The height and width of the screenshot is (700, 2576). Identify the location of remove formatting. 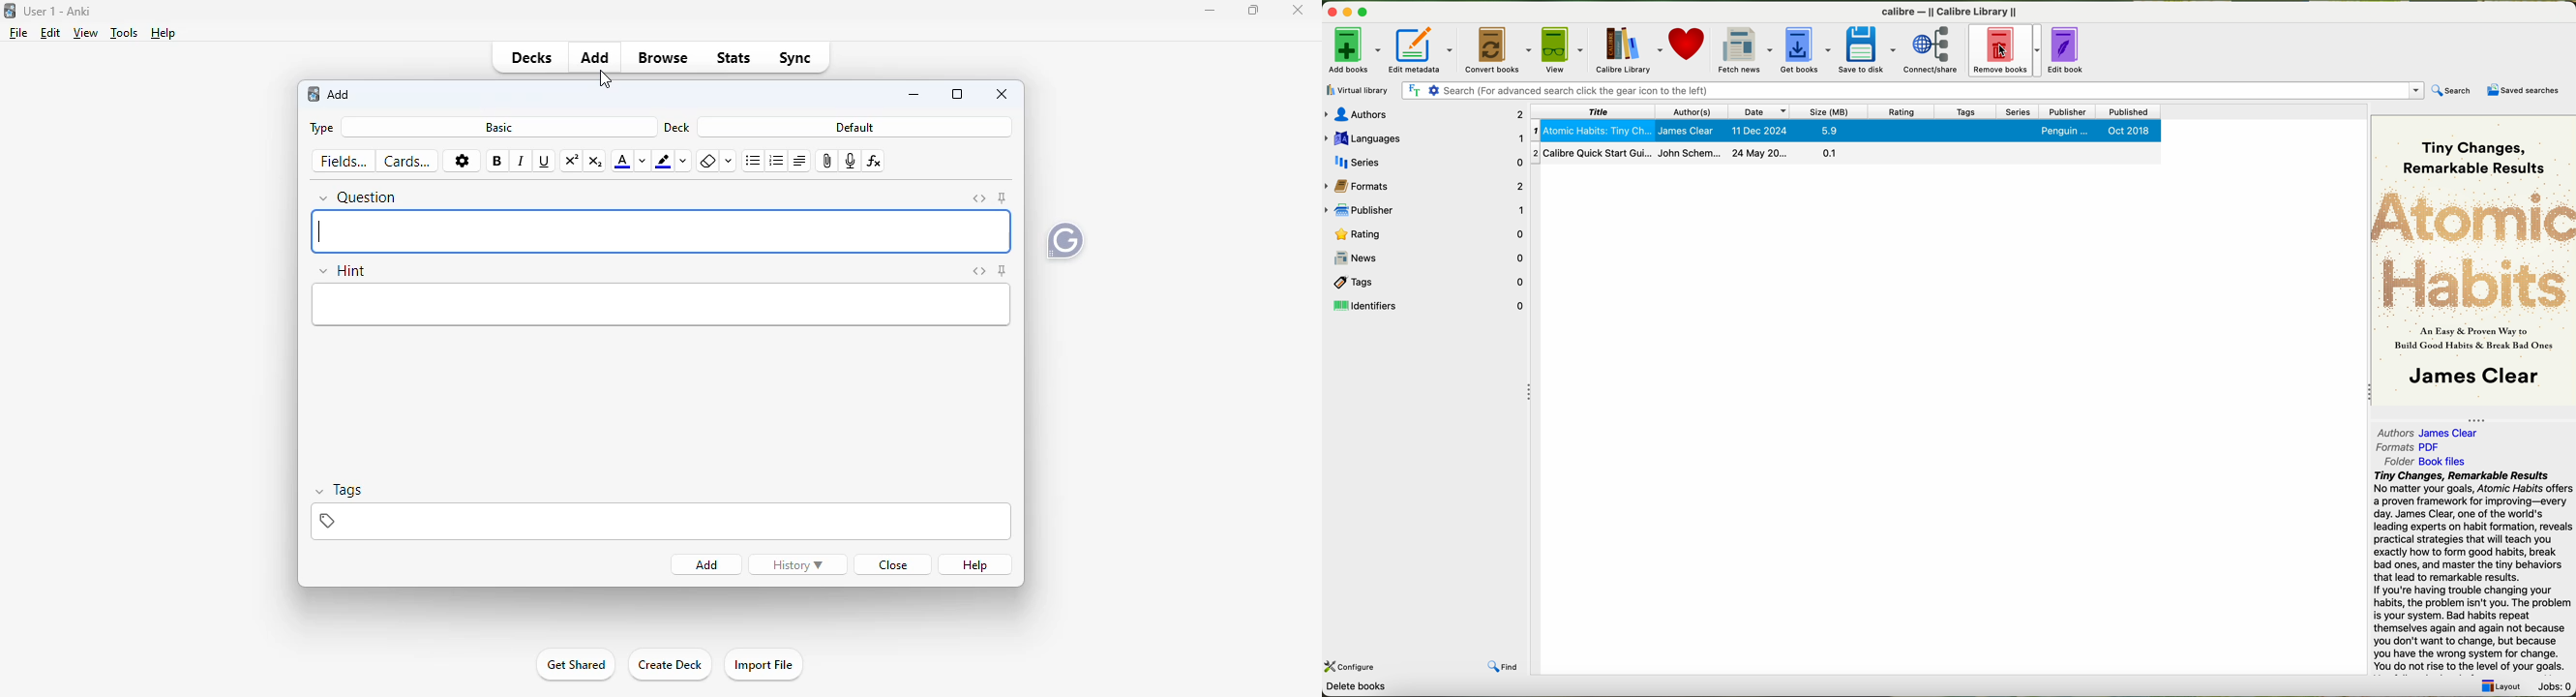
(709, 161).